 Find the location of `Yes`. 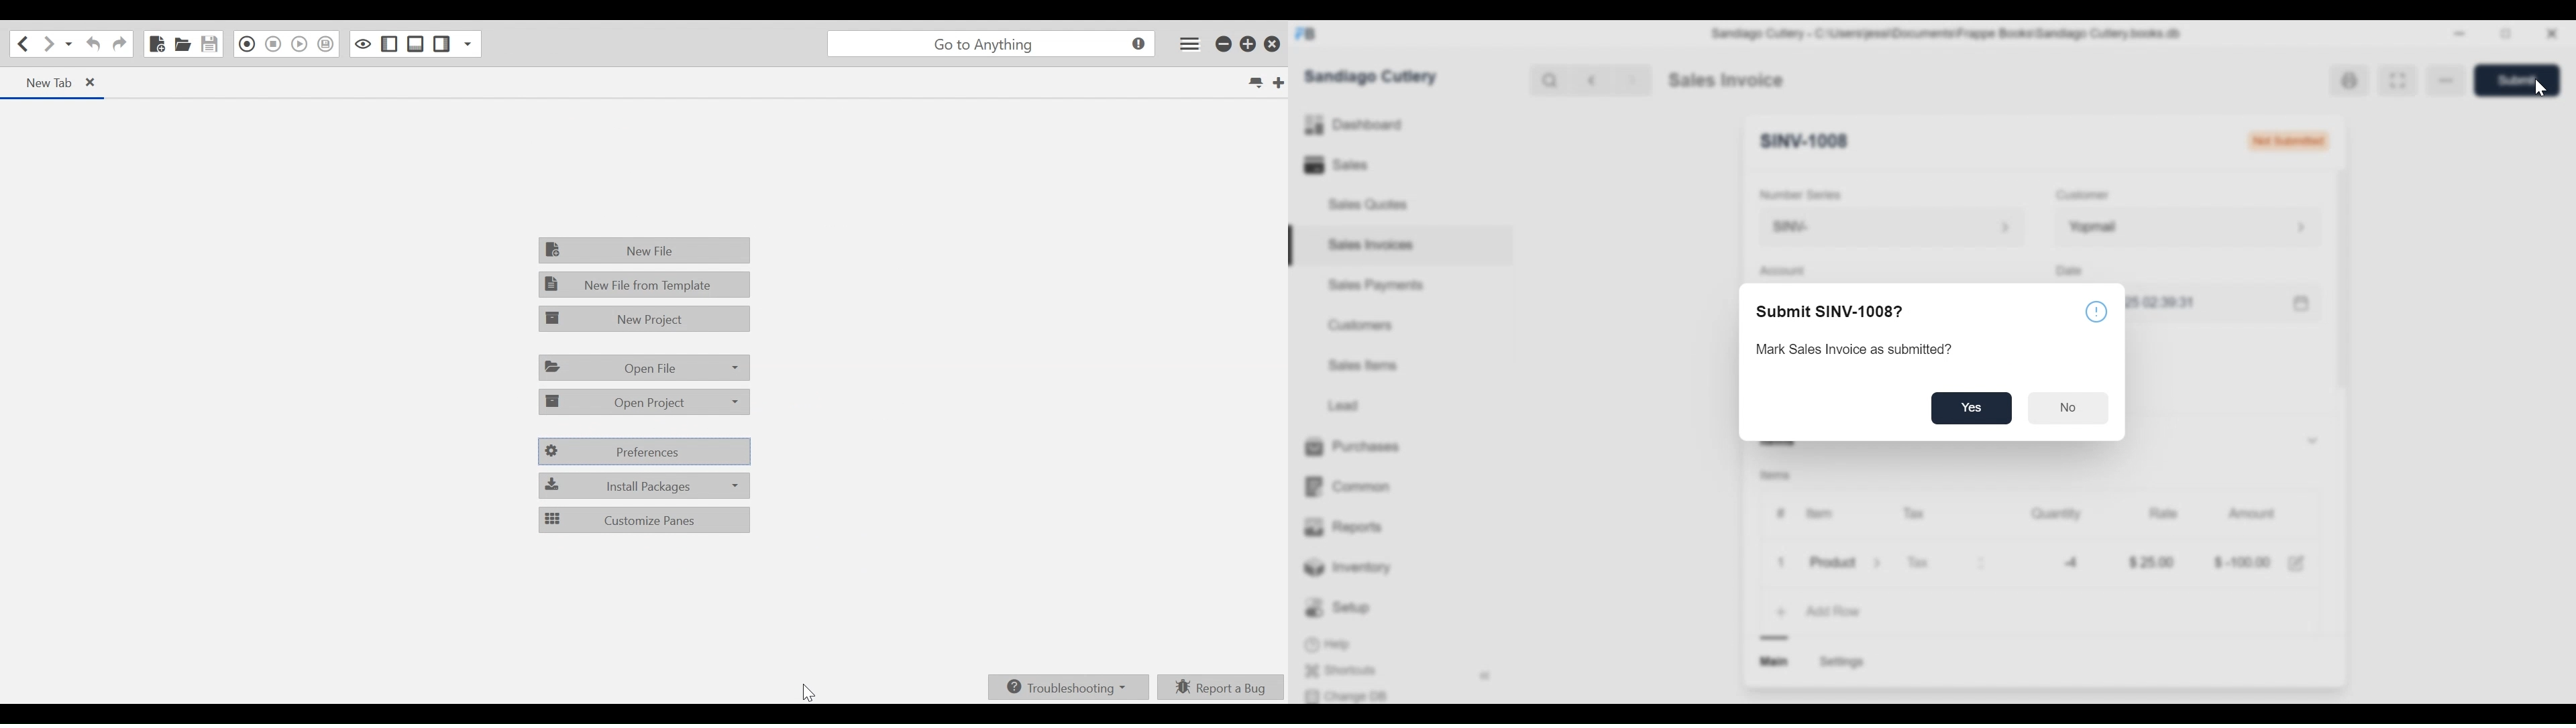

Yes is located at coordinates (1972, 408).